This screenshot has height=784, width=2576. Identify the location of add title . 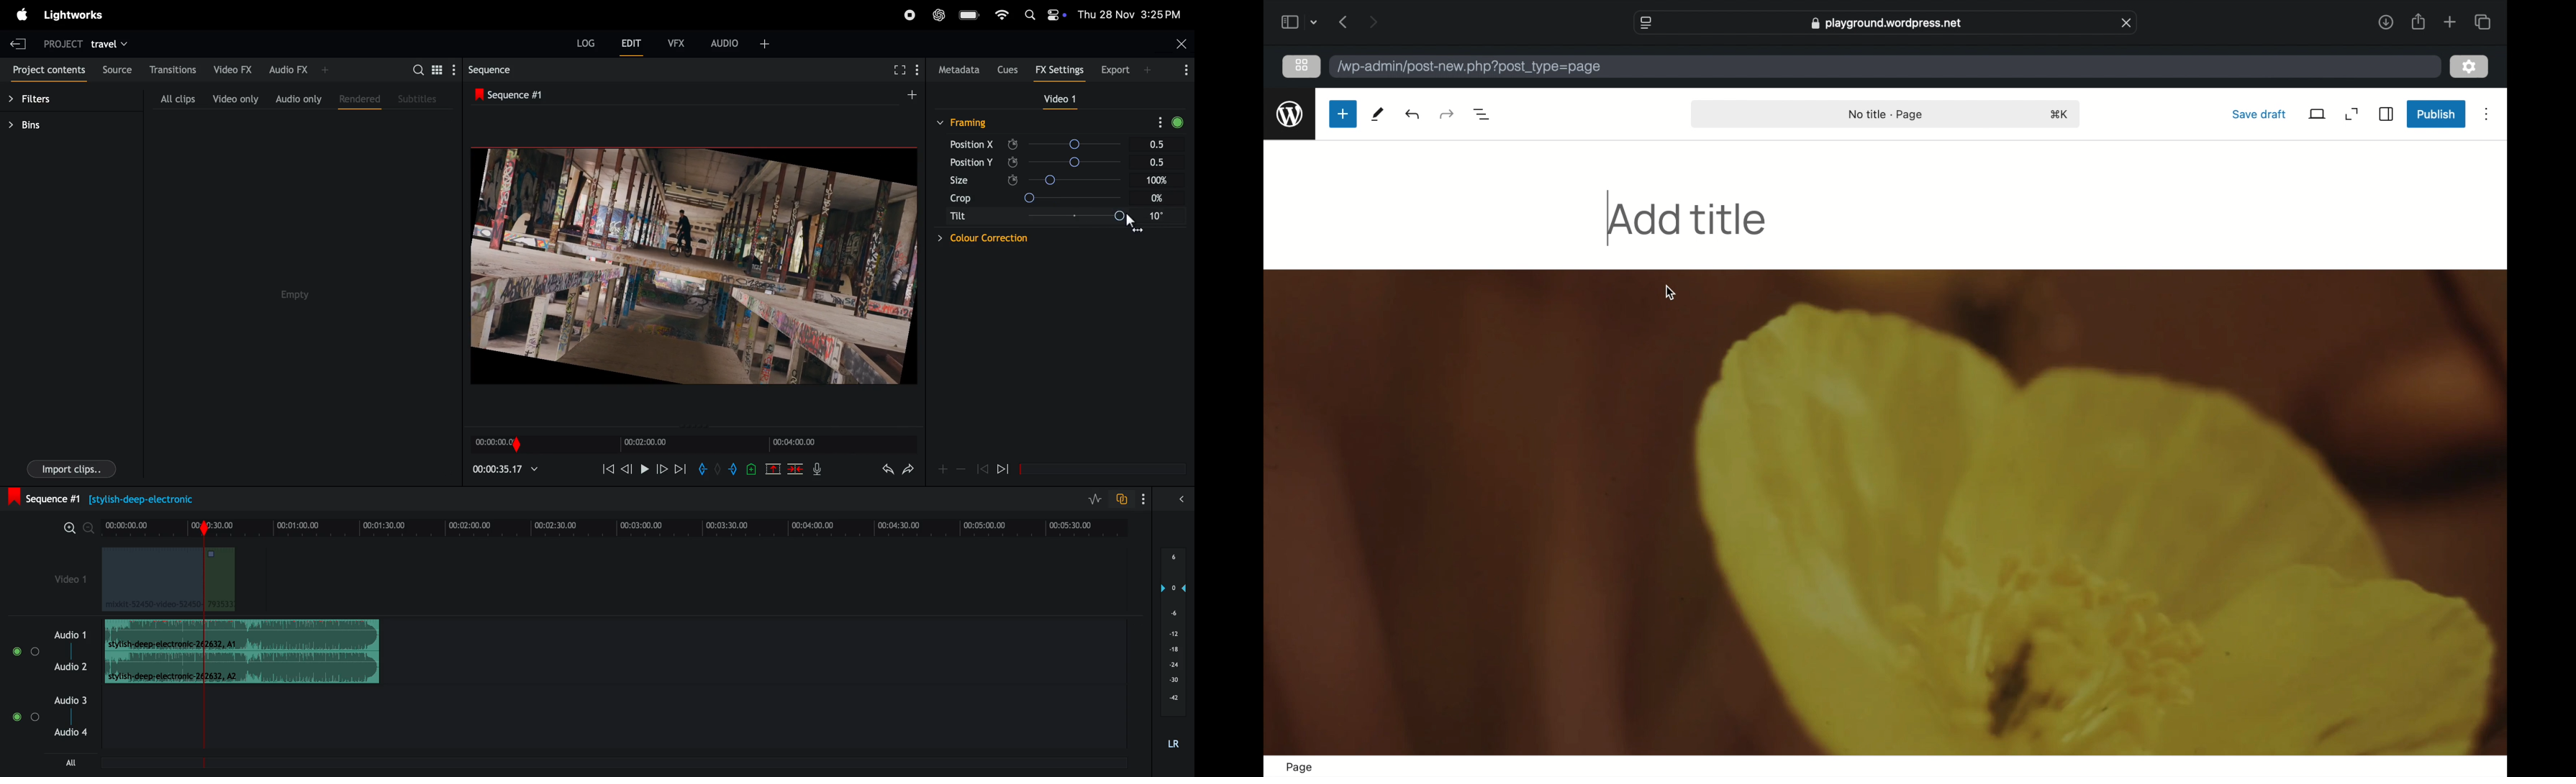
(1692, 221).